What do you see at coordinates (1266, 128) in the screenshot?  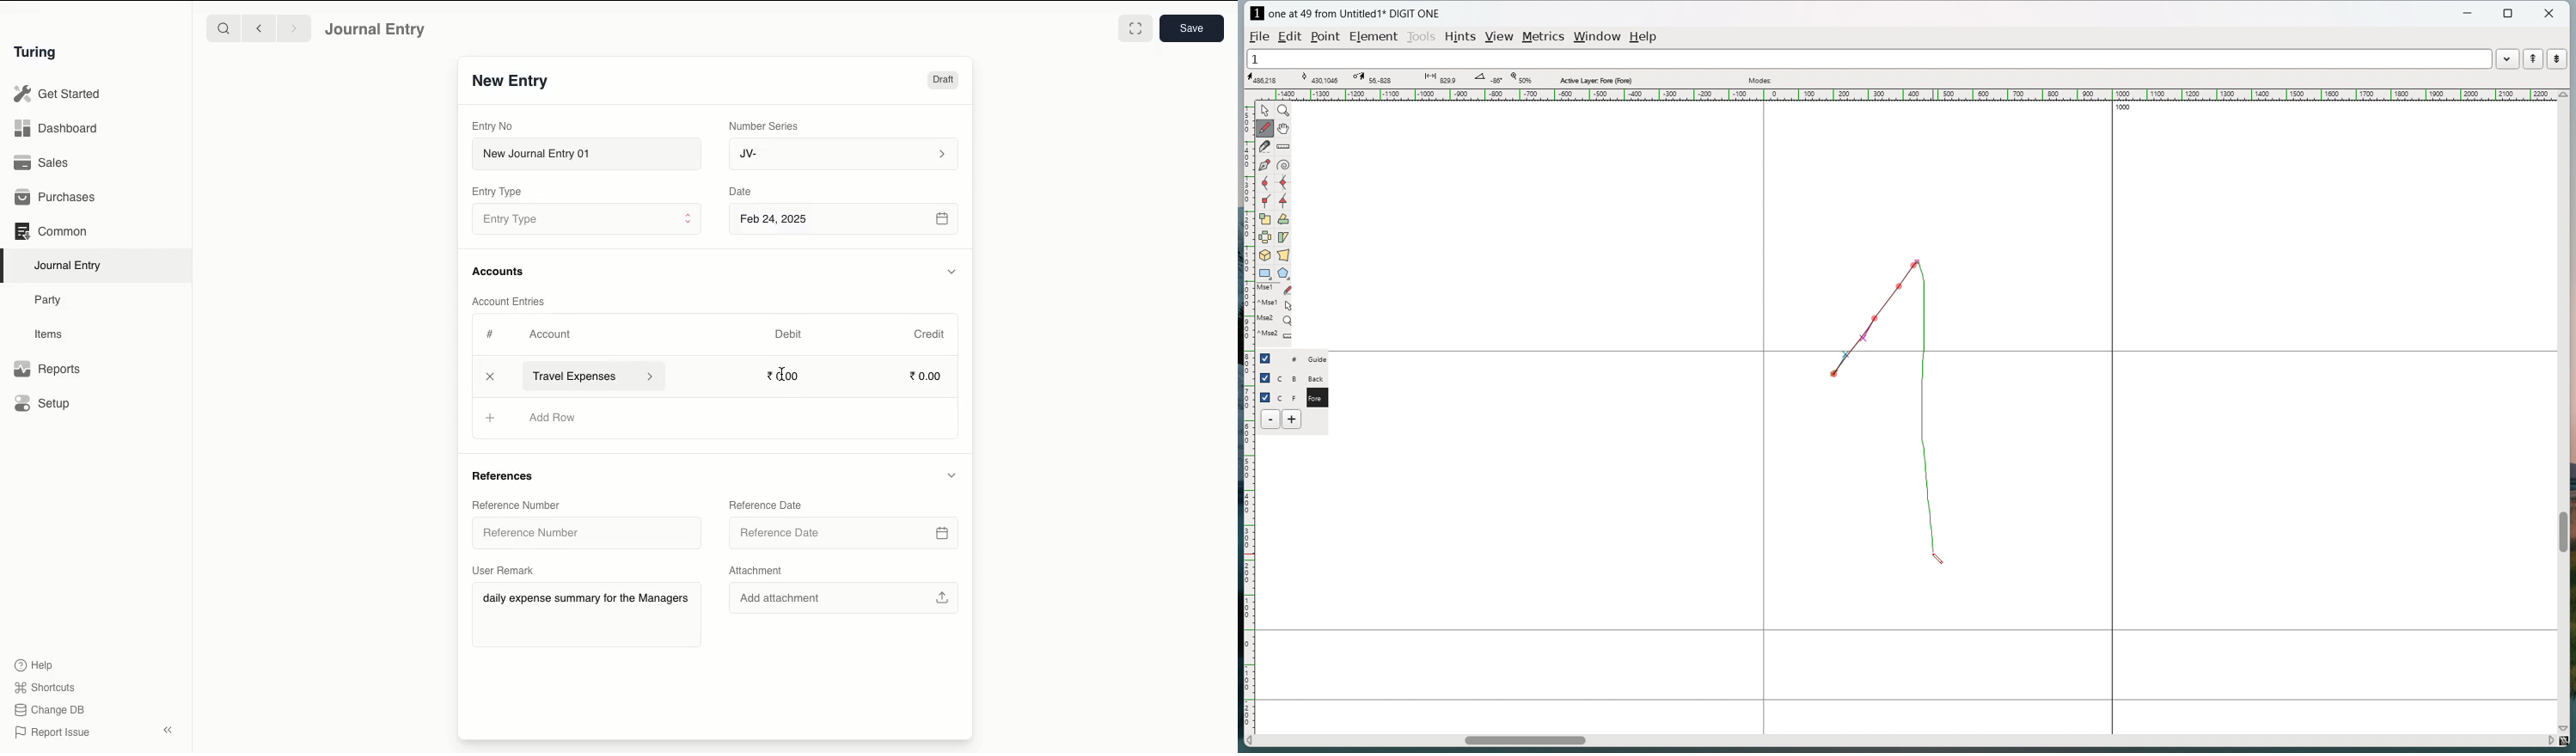 I see `draw freehand curve ` at bounding box center [1266, 128].